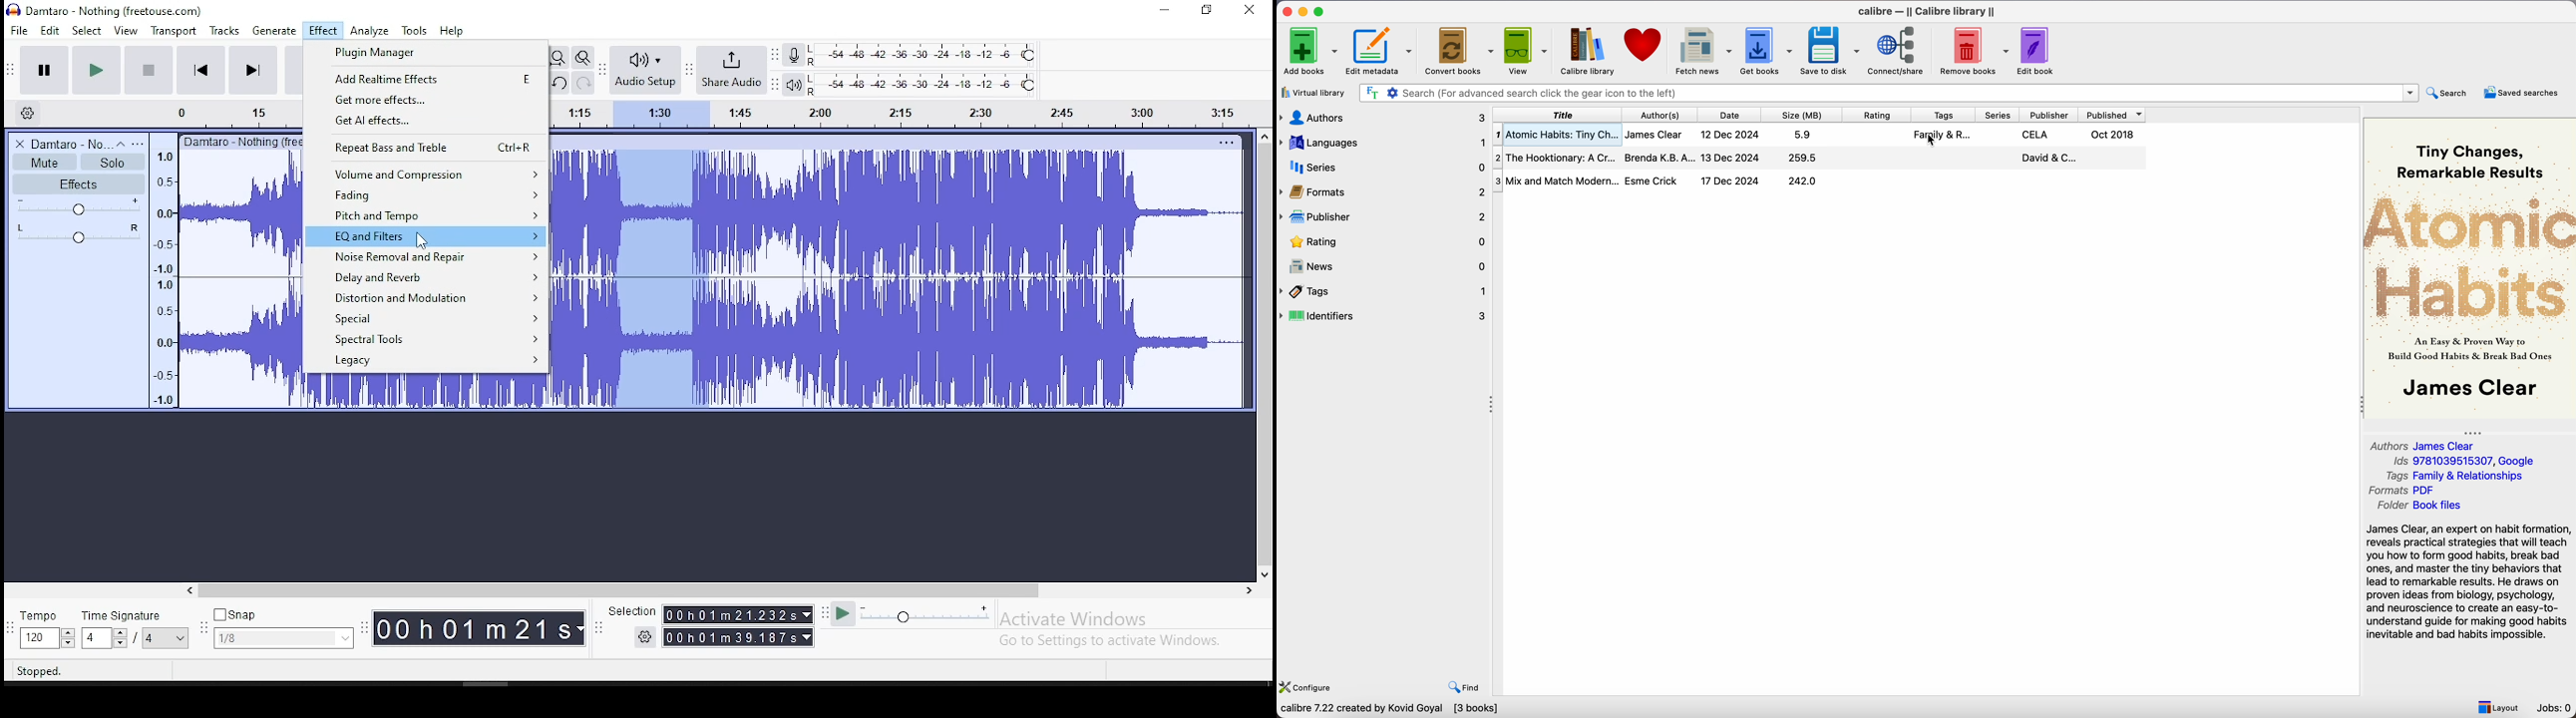  I want to click on close, so click(1249, 11).